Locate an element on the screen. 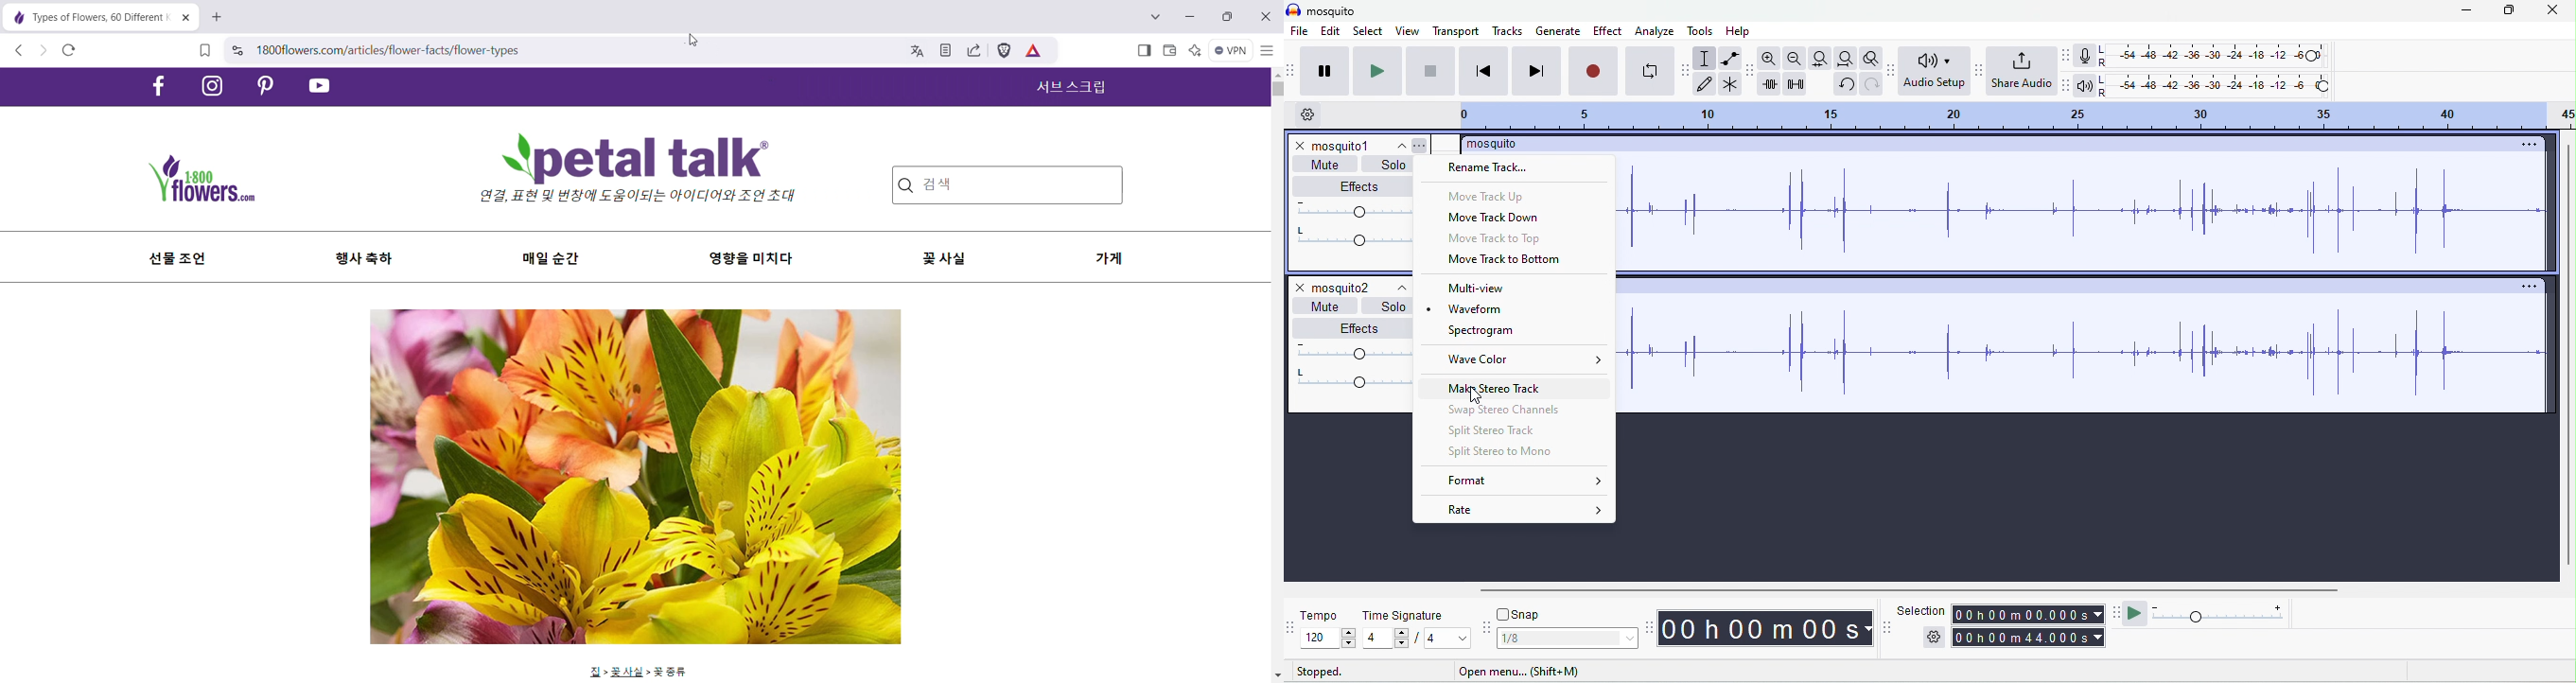 The width and height of the screenshot is (2576, 700). stop is located at coordinates (1429, 72).